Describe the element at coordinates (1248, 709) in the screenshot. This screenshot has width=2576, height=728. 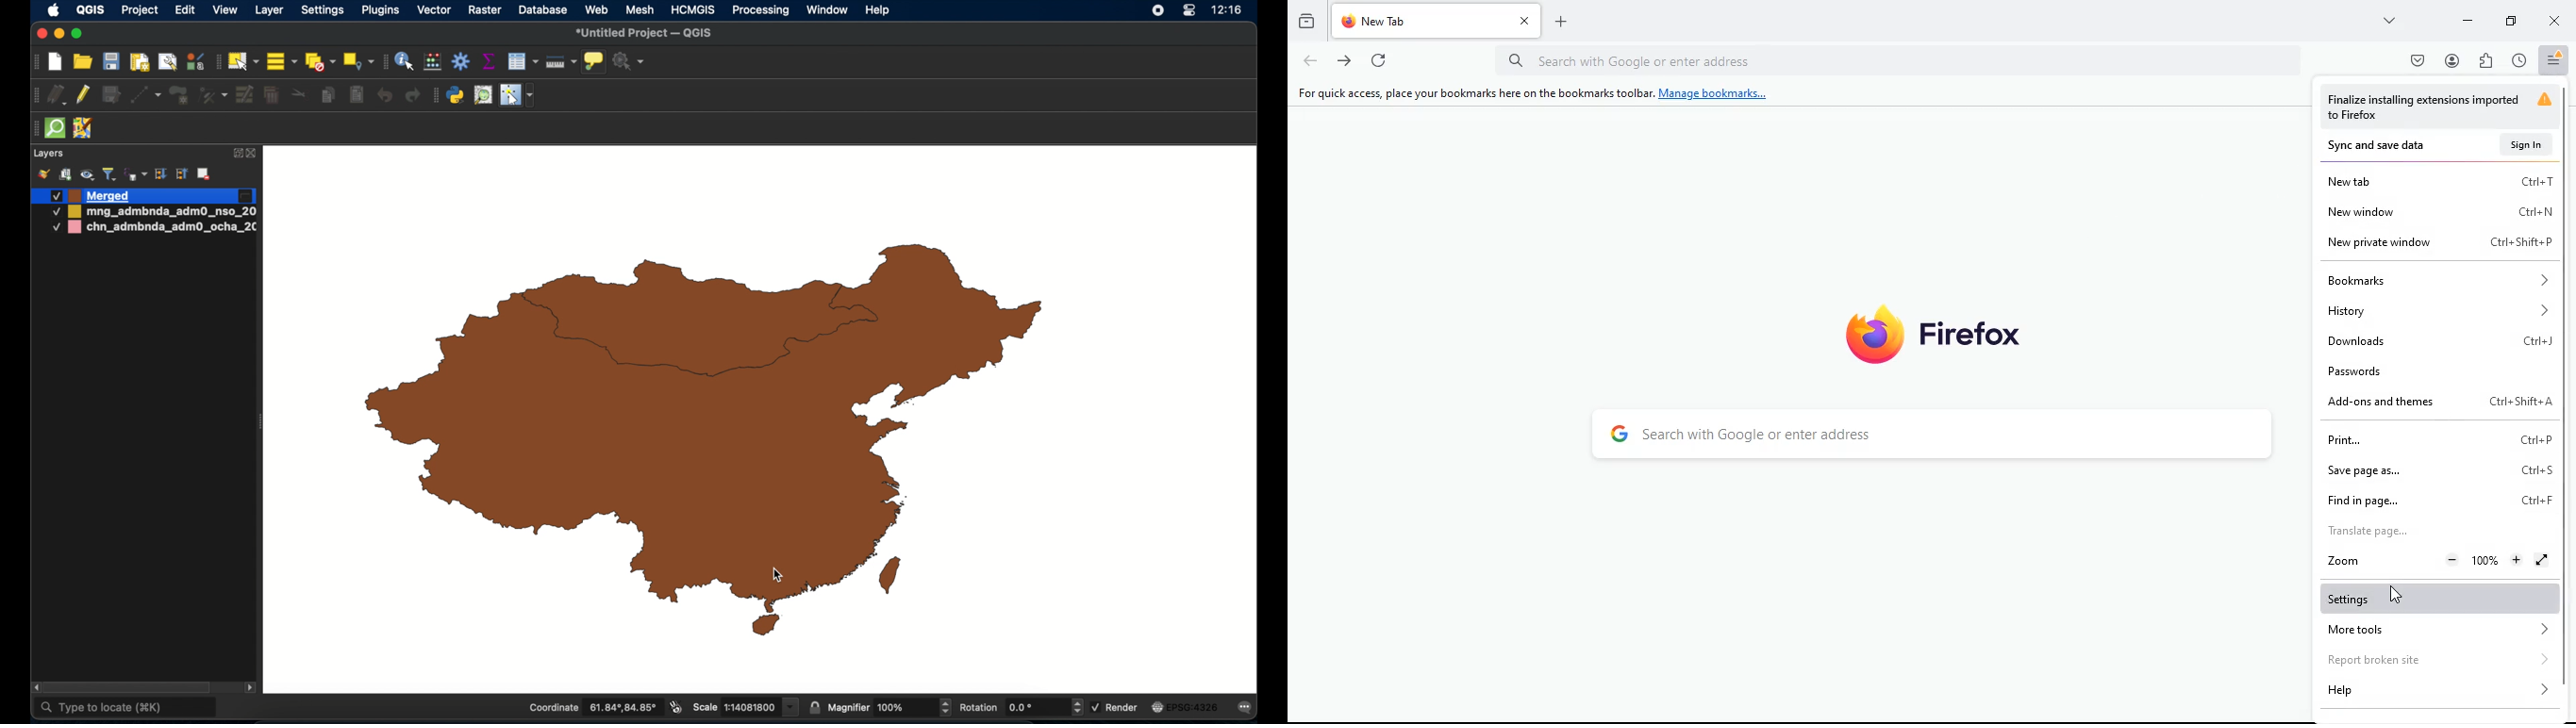
I see `messages` at that location.